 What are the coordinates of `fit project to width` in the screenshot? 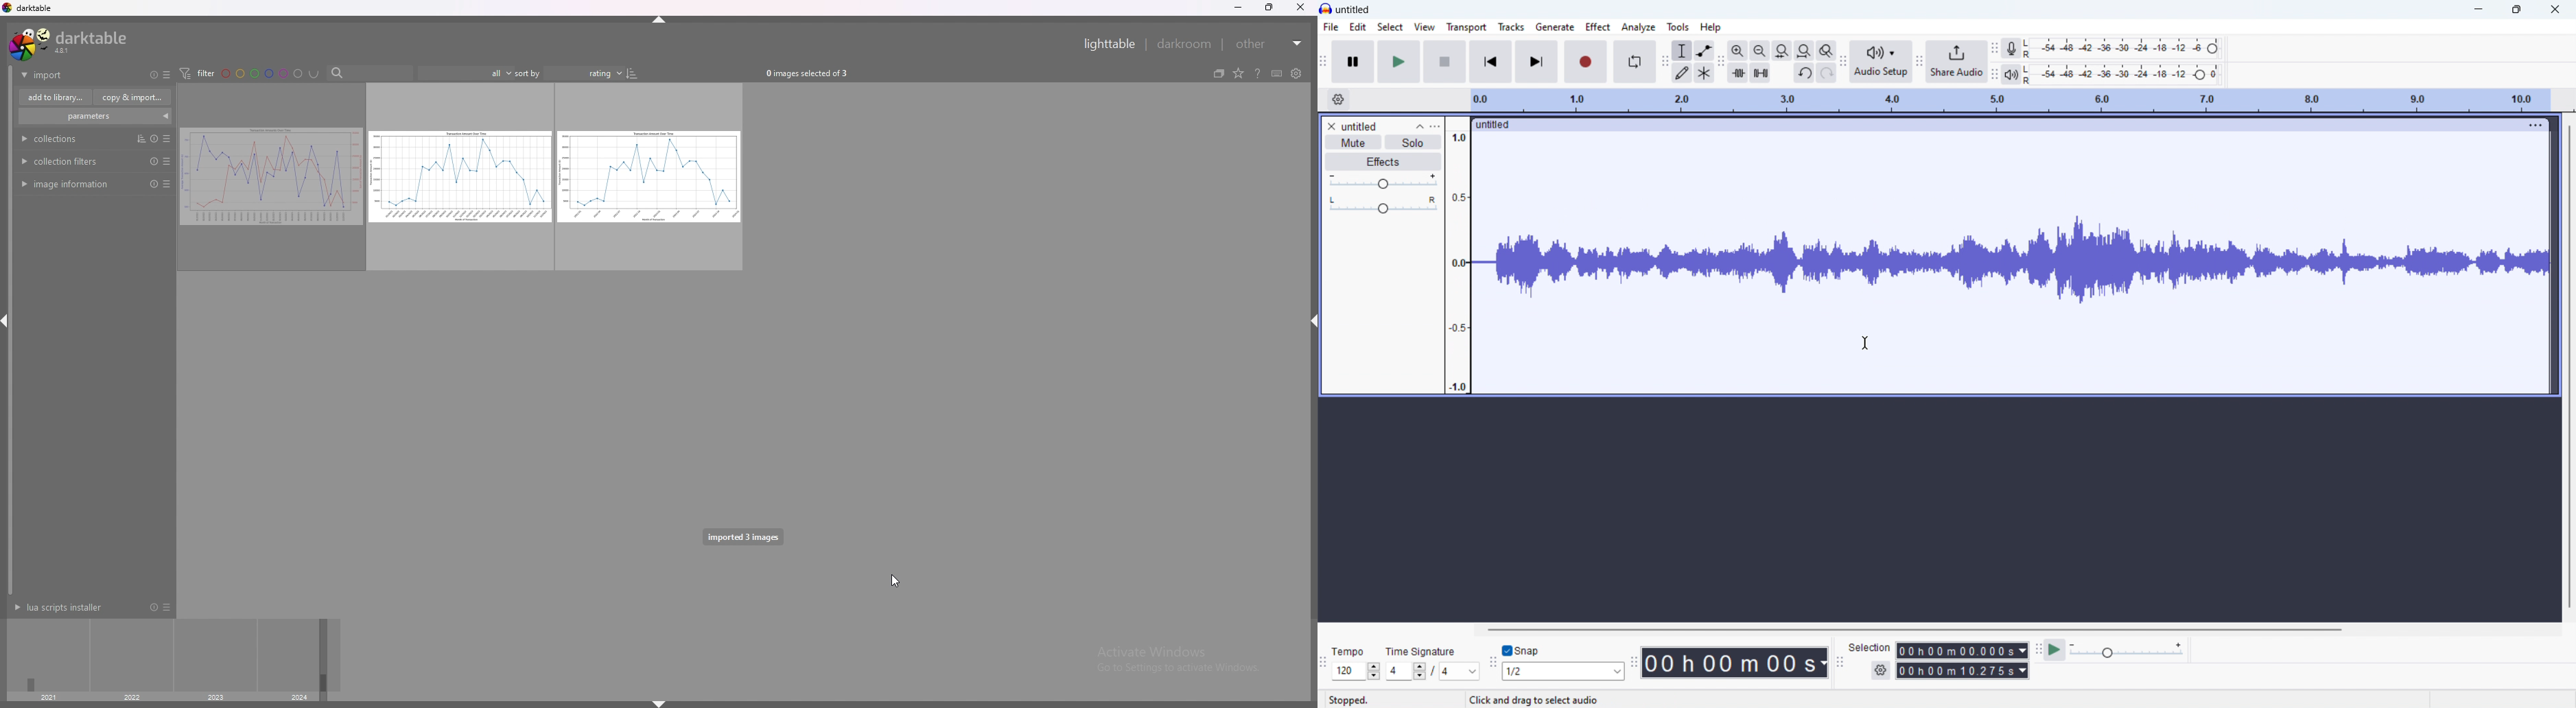 It's located at (1805, 50).